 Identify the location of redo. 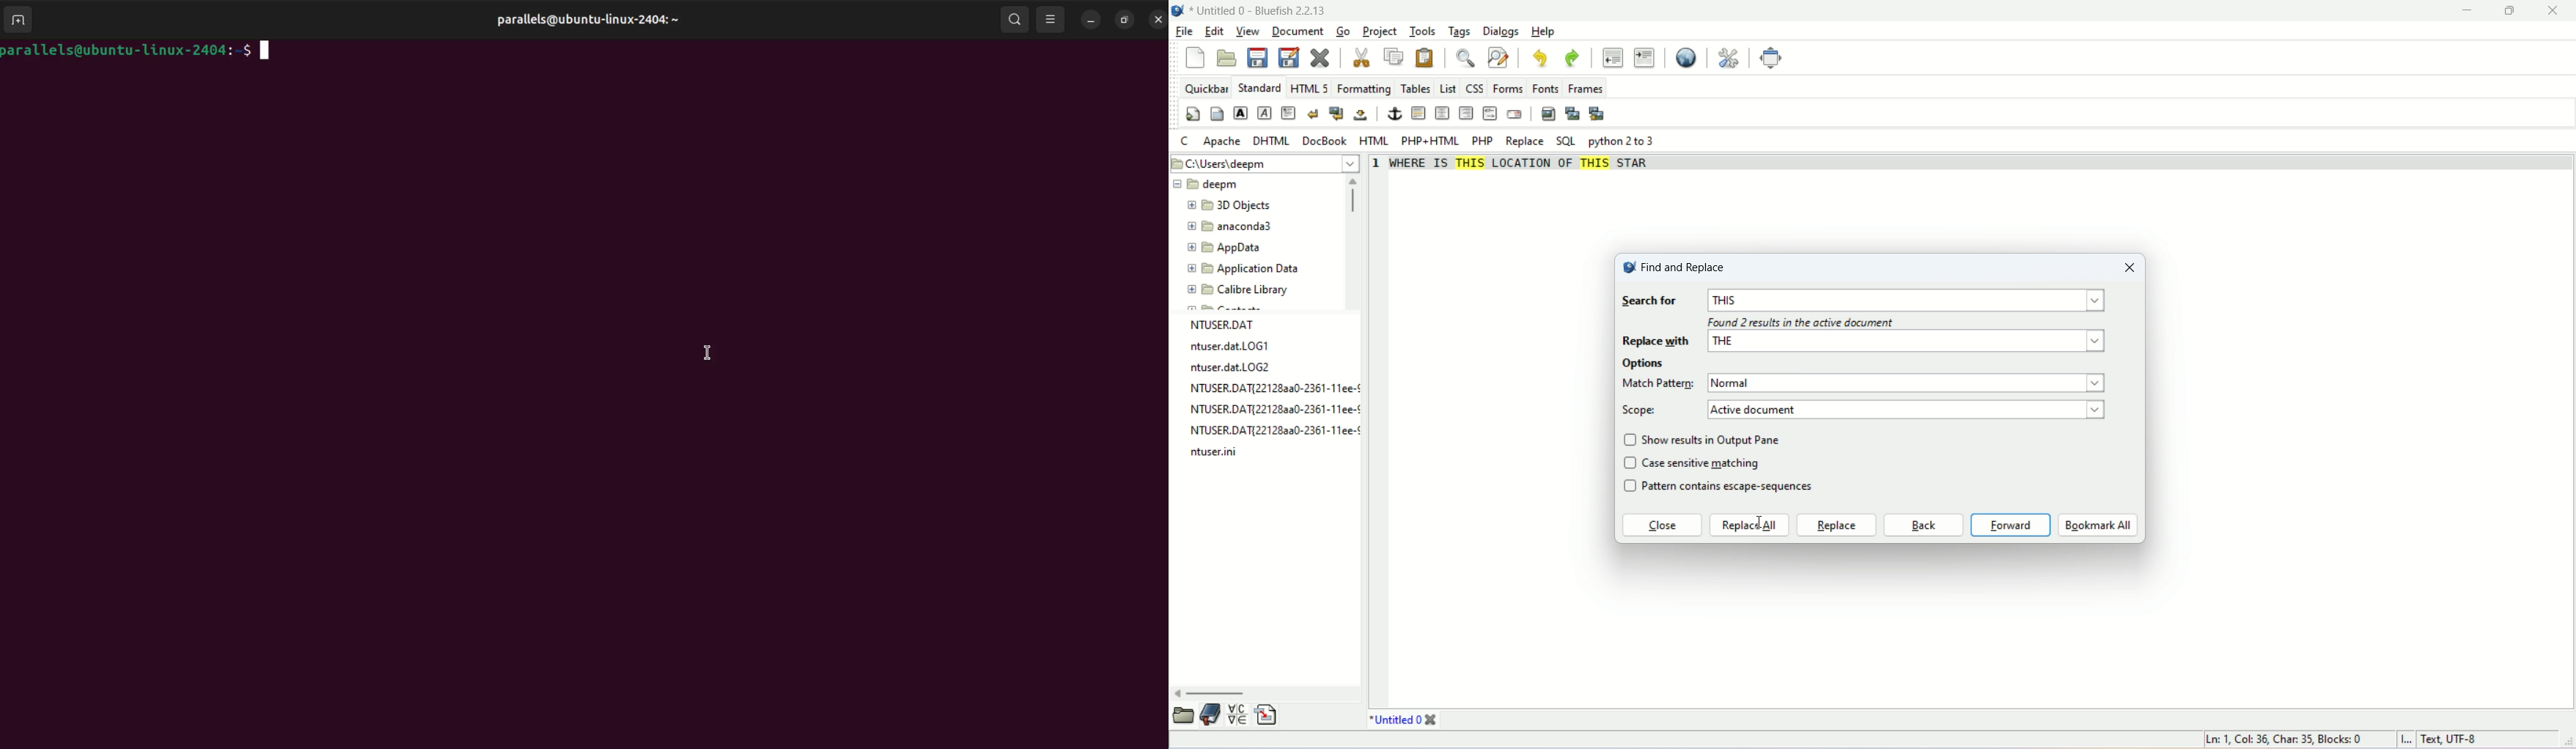
(1572, 59).